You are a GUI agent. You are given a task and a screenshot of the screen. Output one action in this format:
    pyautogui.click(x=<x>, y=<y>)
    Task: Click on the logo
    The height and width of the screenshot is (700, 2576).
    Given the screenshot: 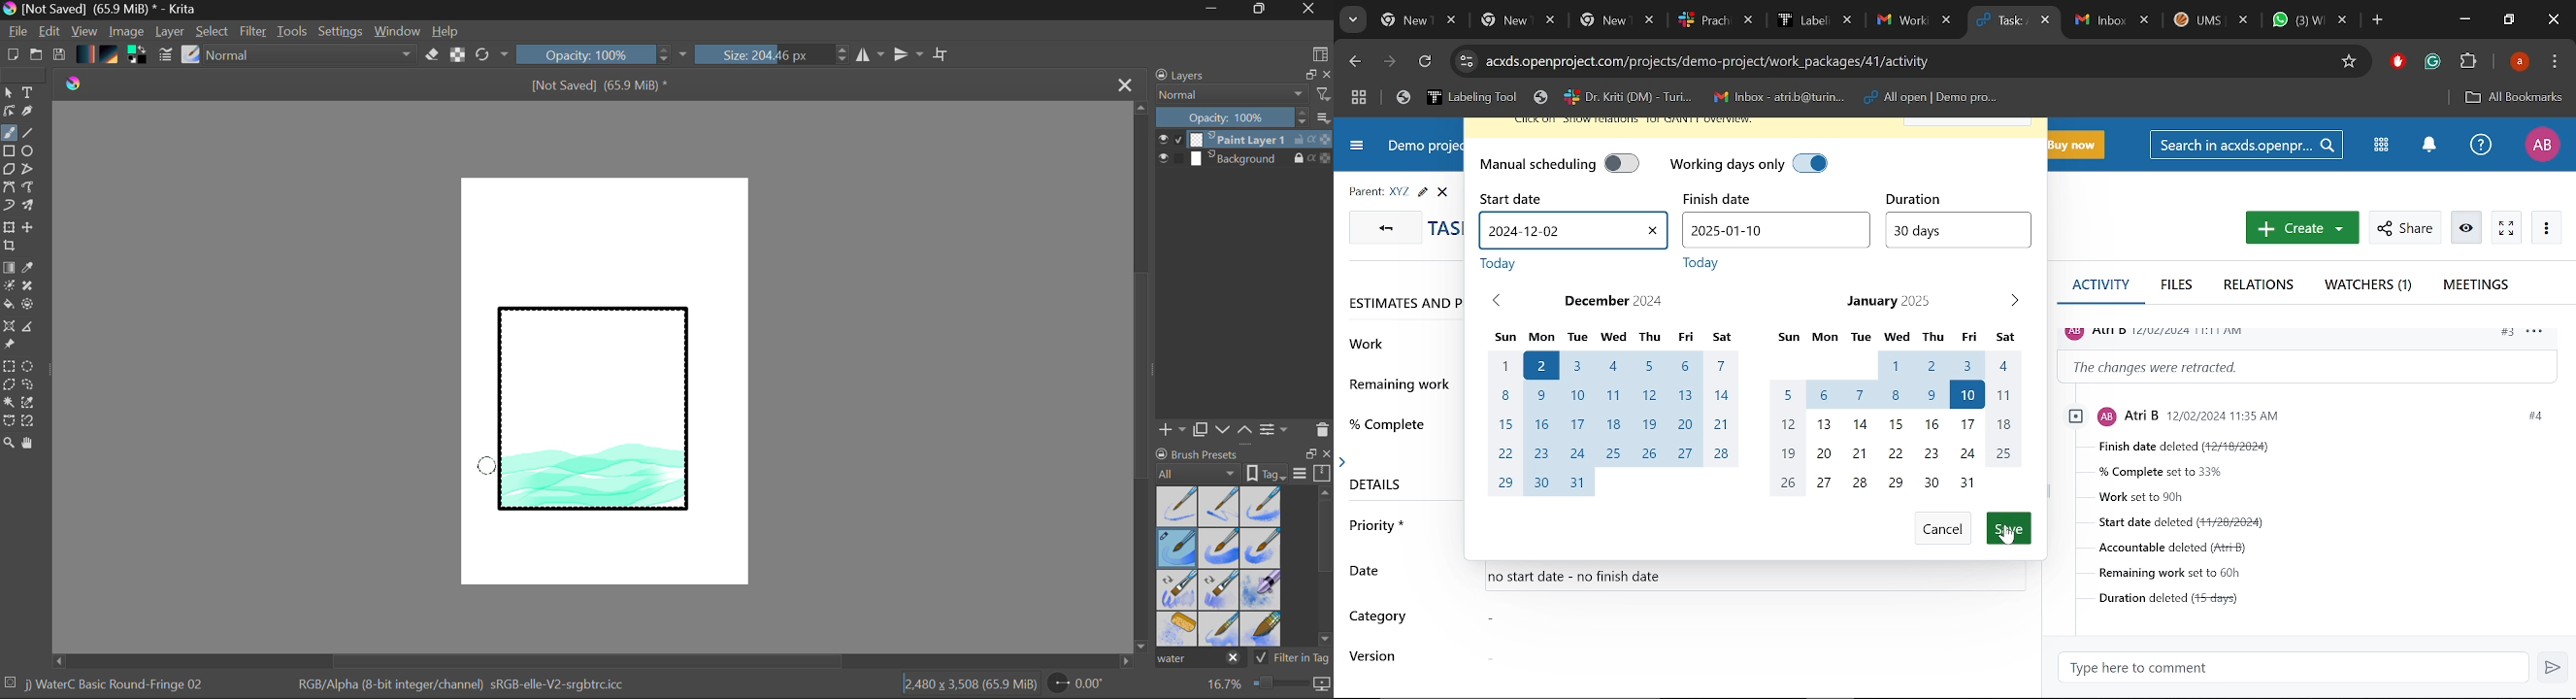 What is the action you would take?
    pyautogui.click(x=76, y=84)
    